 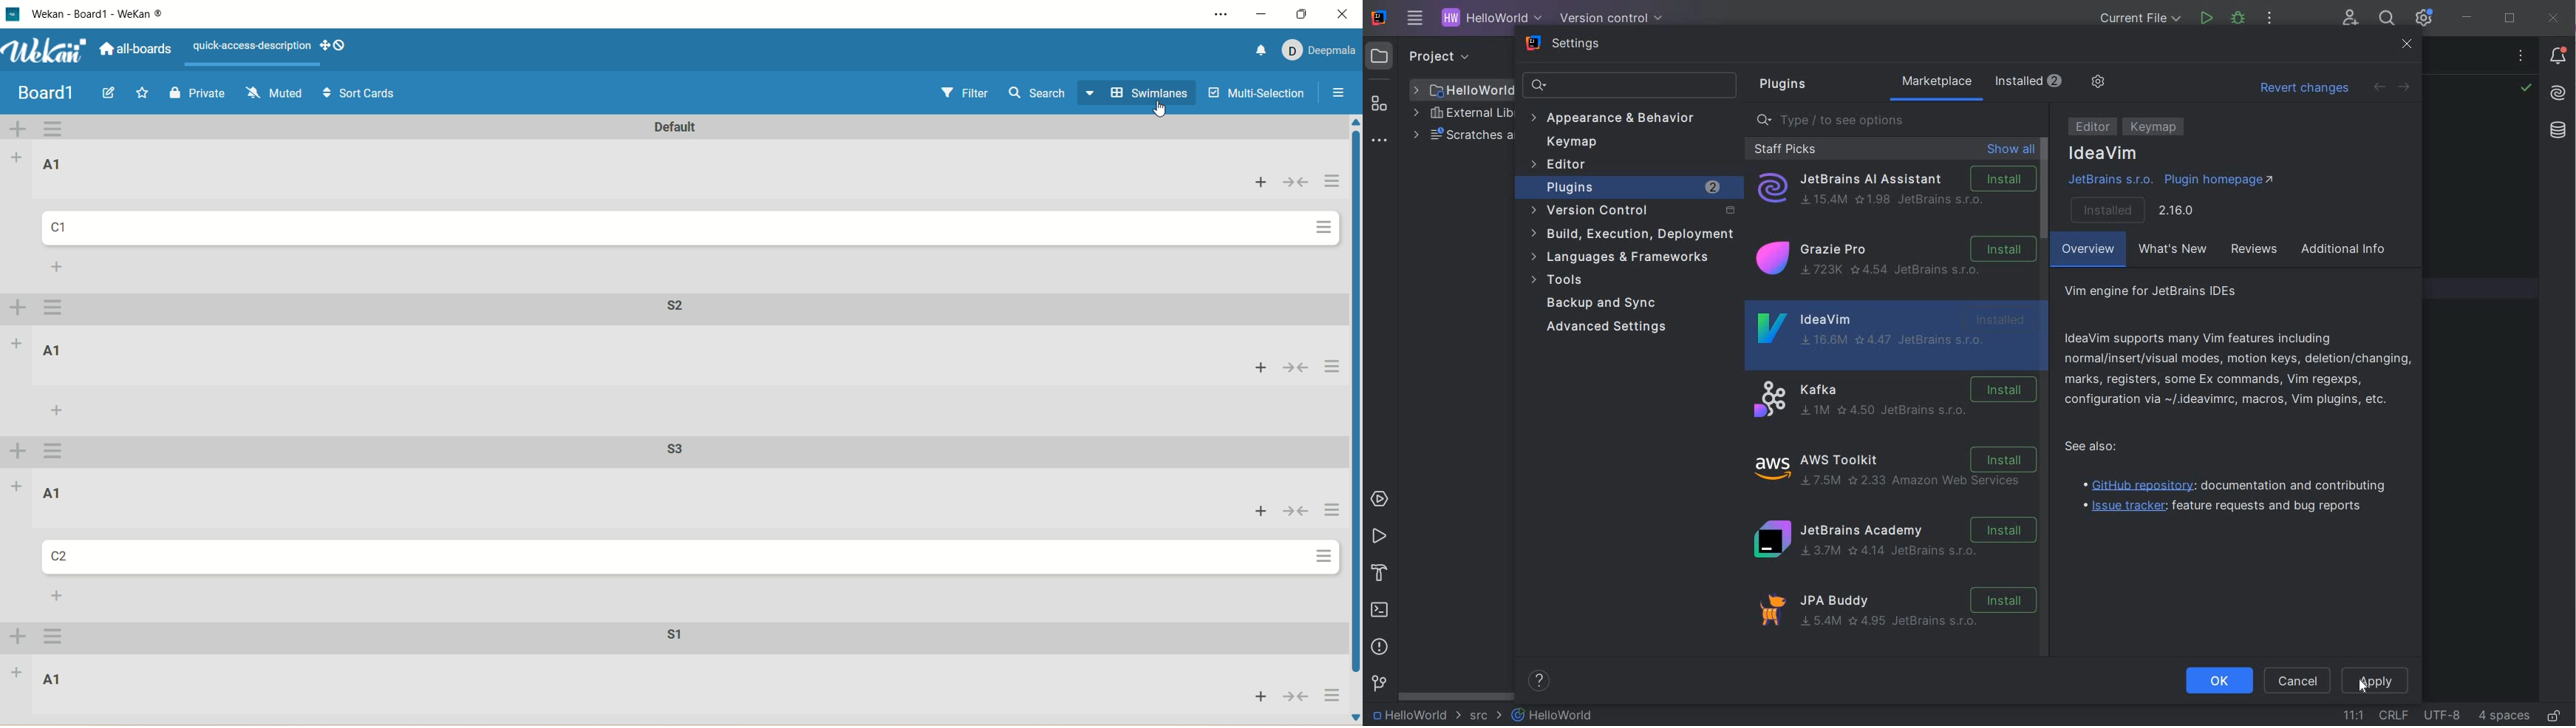 What do you see at coordinates (1140, 94) in the screenshot?
I see `swimlanes` at bounding box center [1140, 94].